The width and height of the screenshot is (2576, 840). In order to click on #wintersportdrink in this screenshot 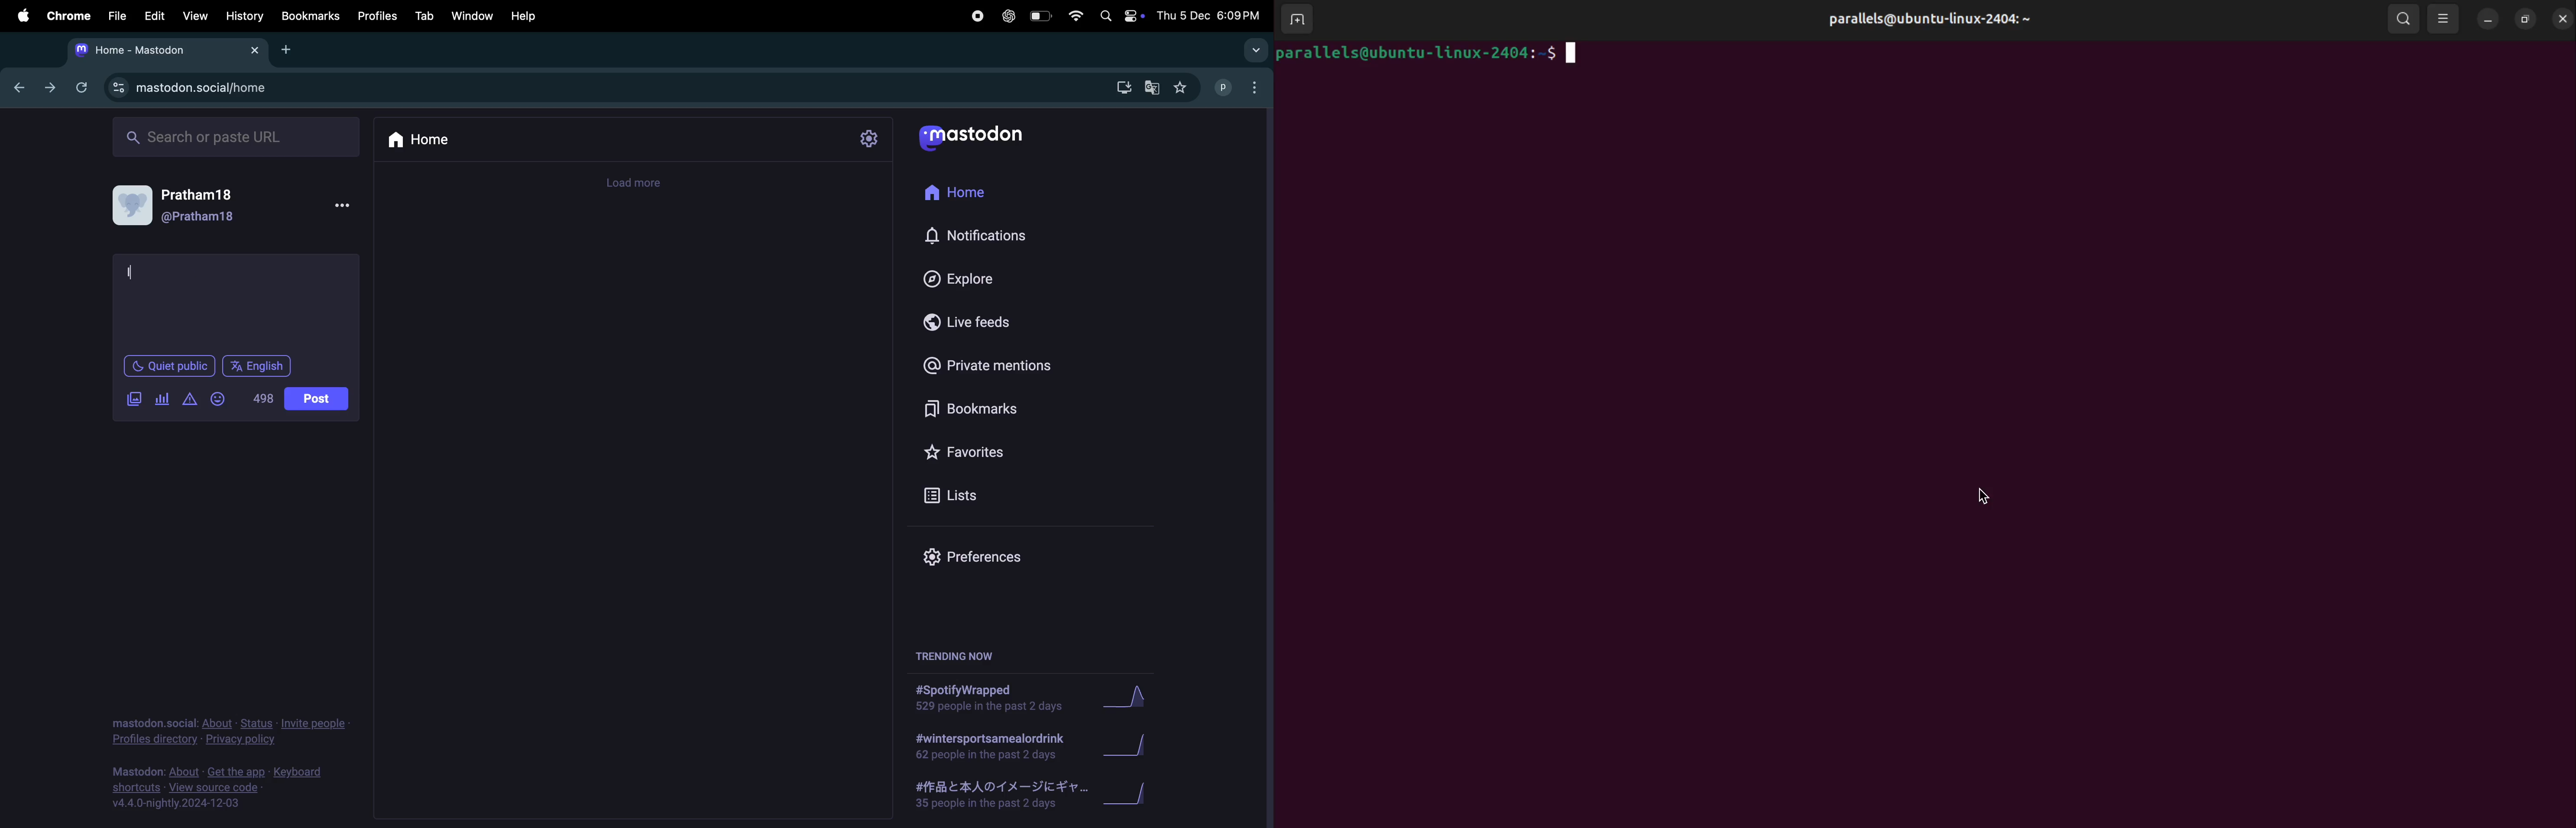, I will do `click(990, 747)`.